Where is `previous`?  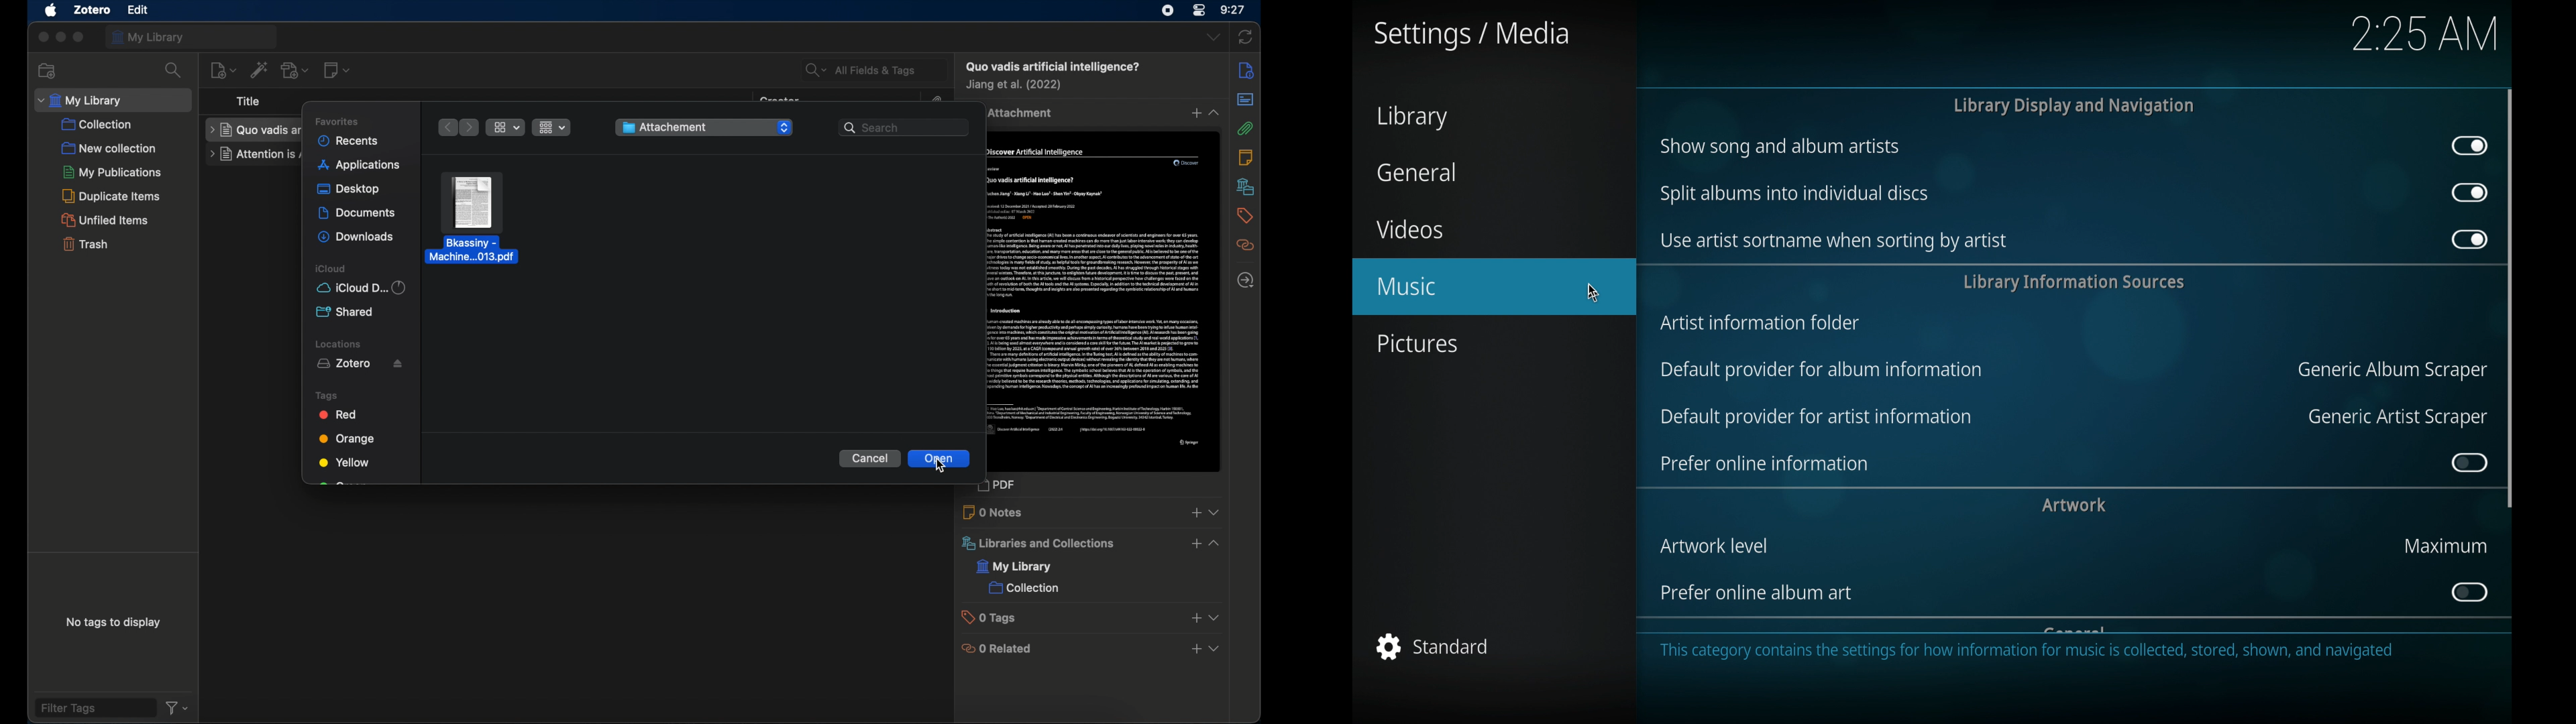
previous is located at coordinates (446, 127).